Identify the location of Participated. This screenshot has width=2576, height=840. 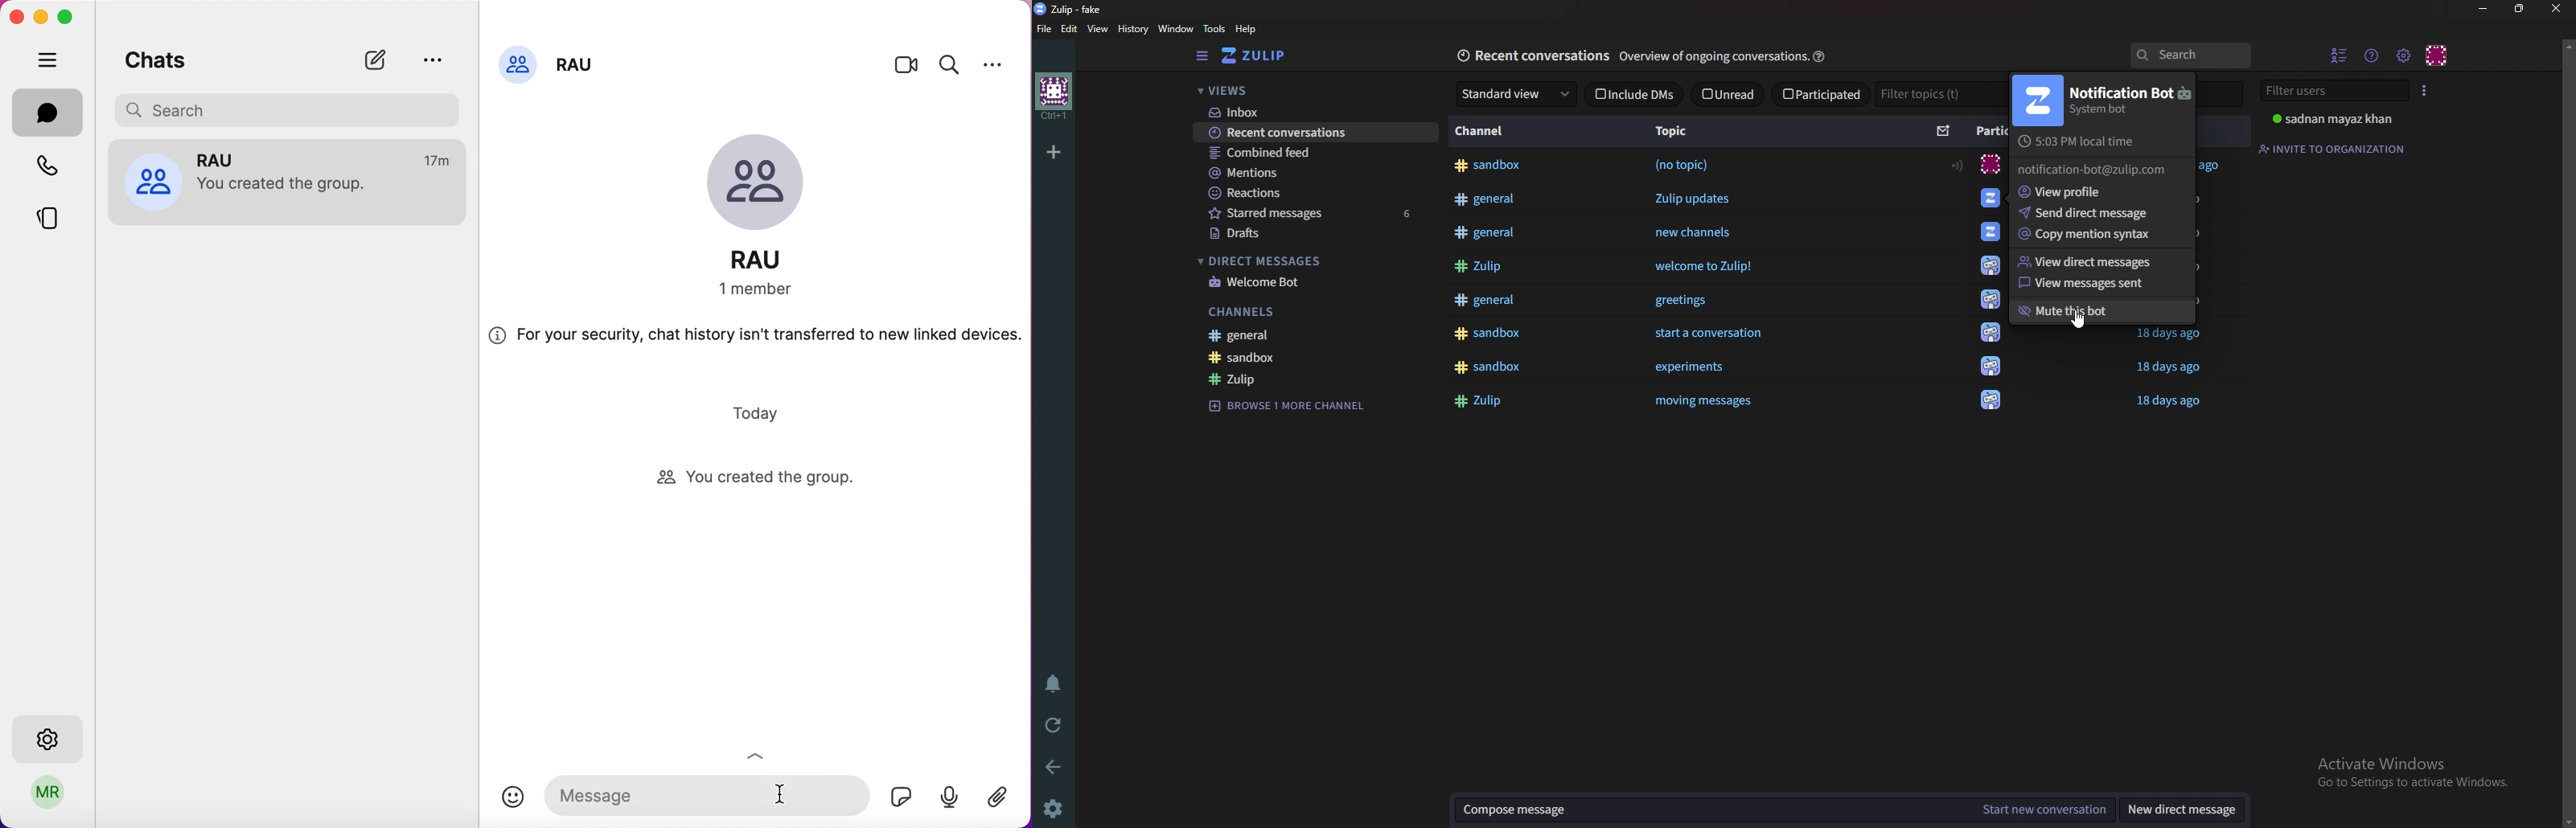
(1818, 94).